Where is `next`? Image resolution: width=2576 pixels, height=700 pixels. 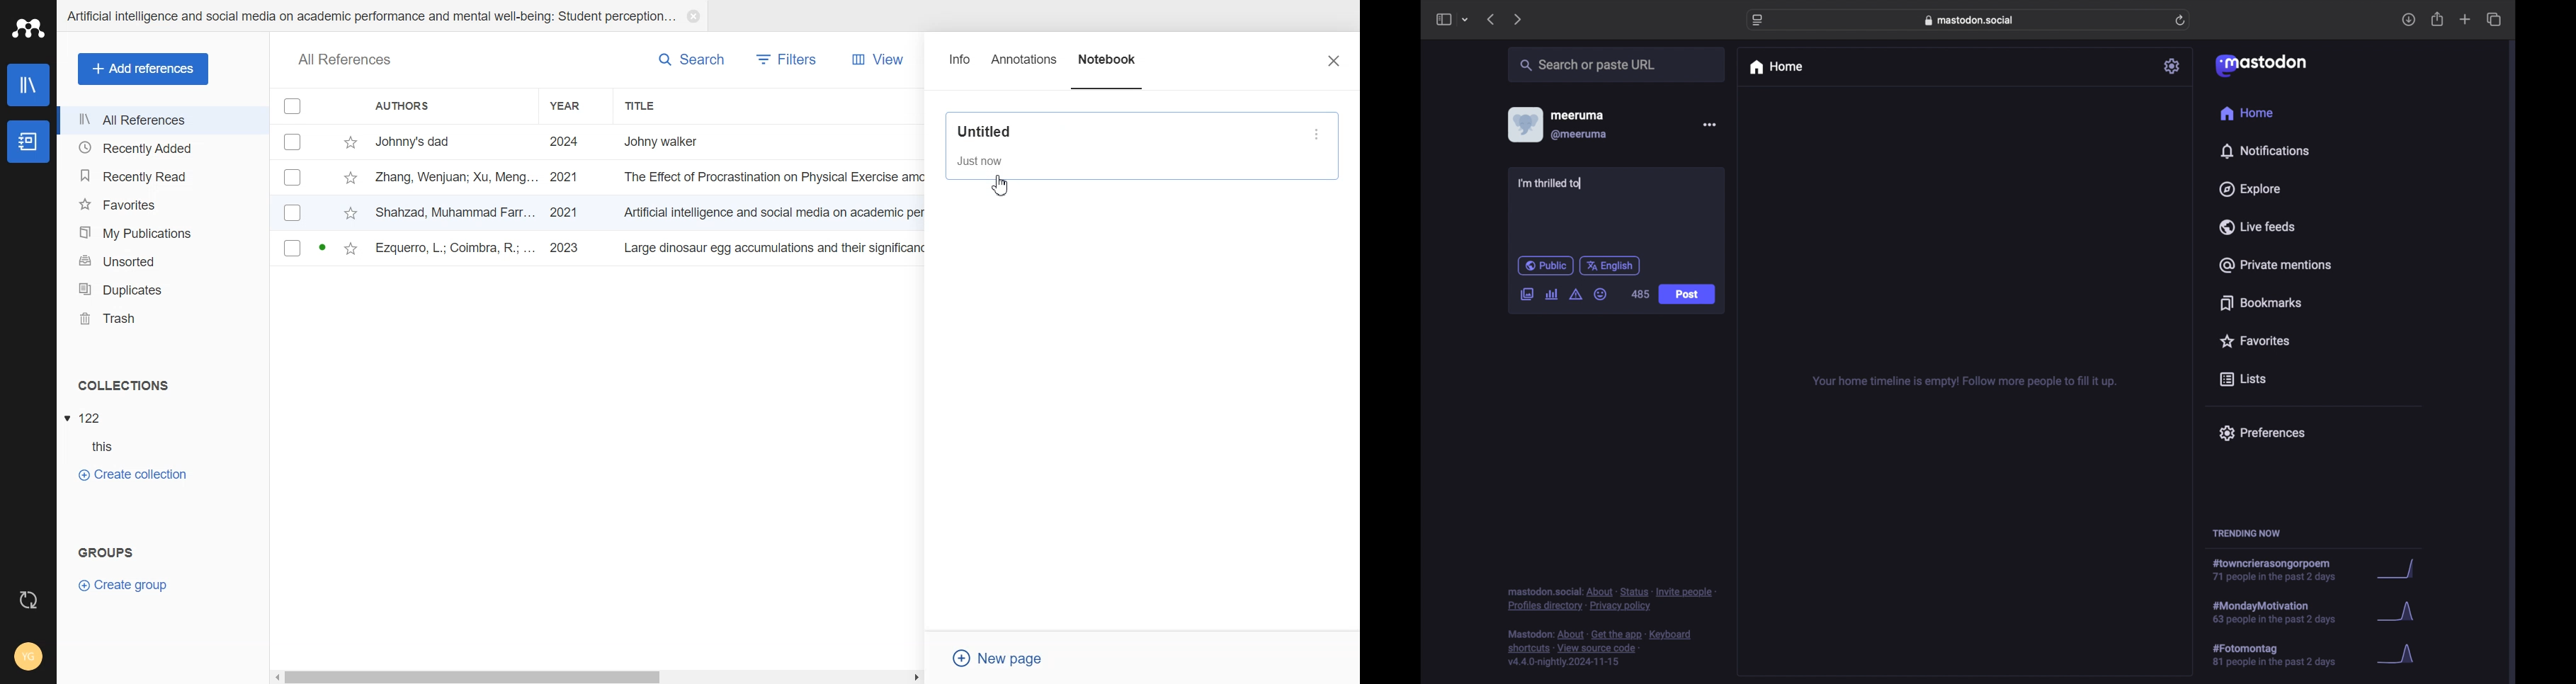
next is located at coordinates (1517, 20).